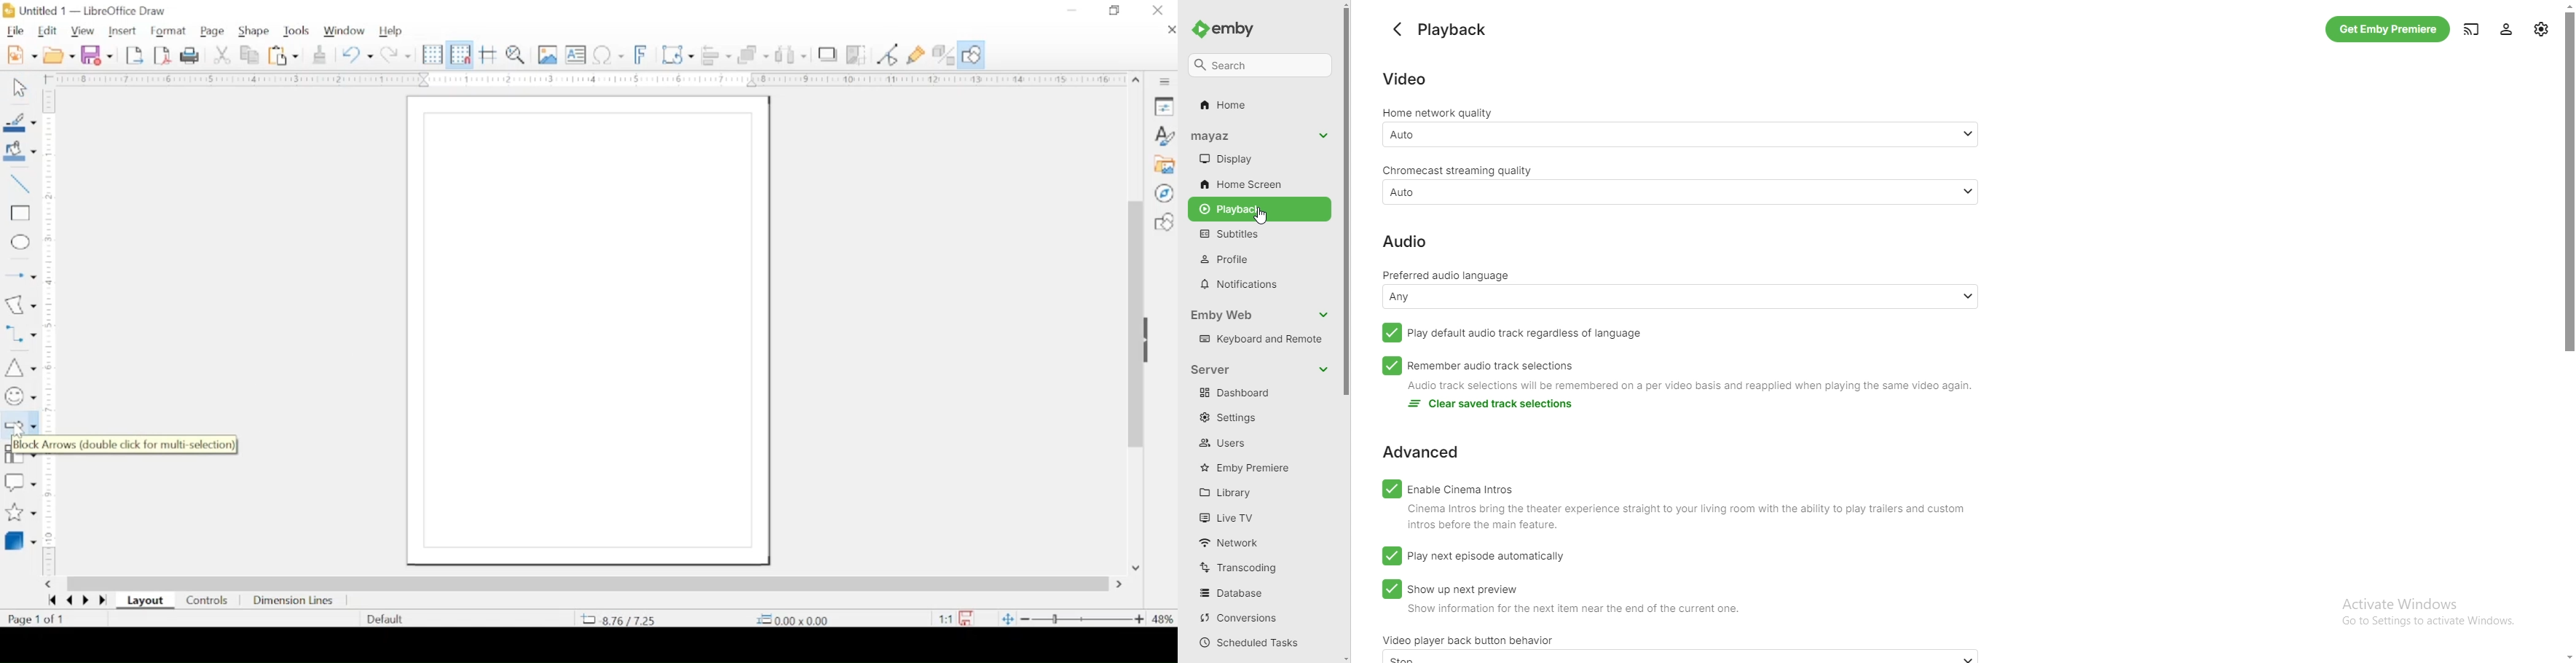 The height and width of the screenshot is (672, 2576). I want to click on insert textbox, so click(576, 55).